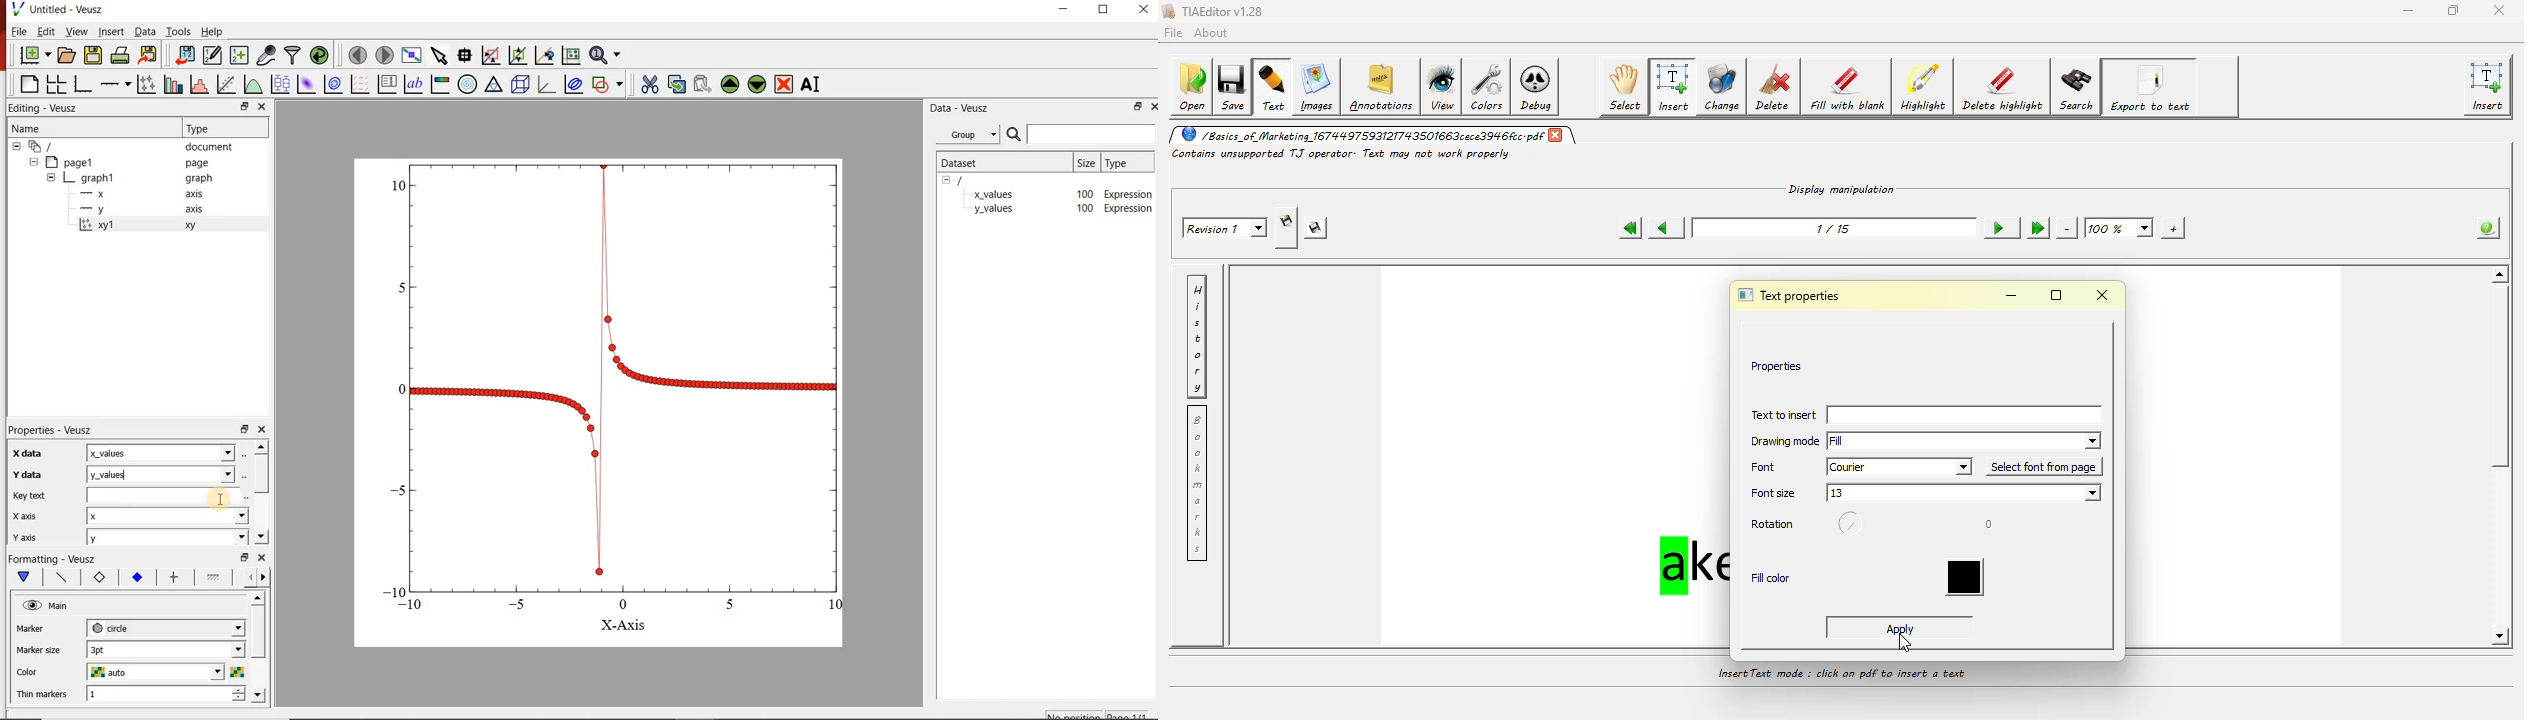 The height and width of the screenshot is (728, 2548). Describe the element at coordinates (29, 84) in the screenshot. I see `blank page` at that location.